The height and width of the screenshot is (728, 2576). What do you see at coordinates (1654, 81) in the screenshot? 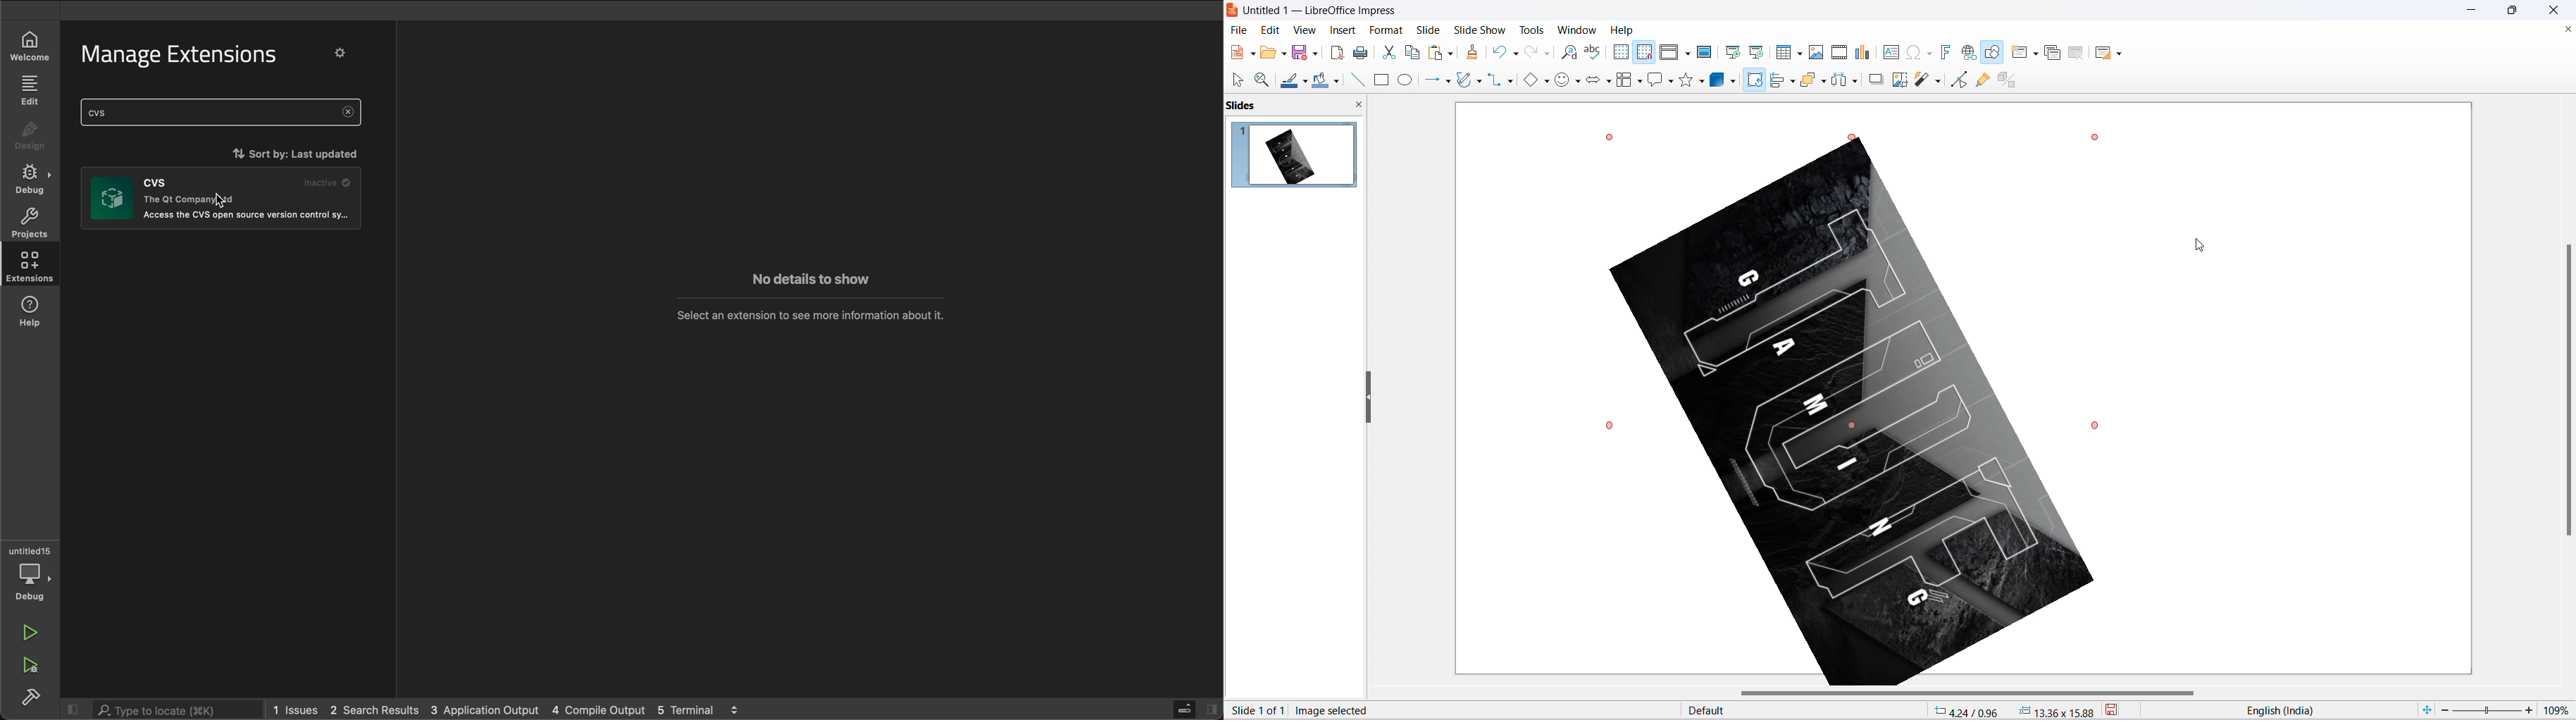
I see `callout shape` at bounding box center [1654, 81].